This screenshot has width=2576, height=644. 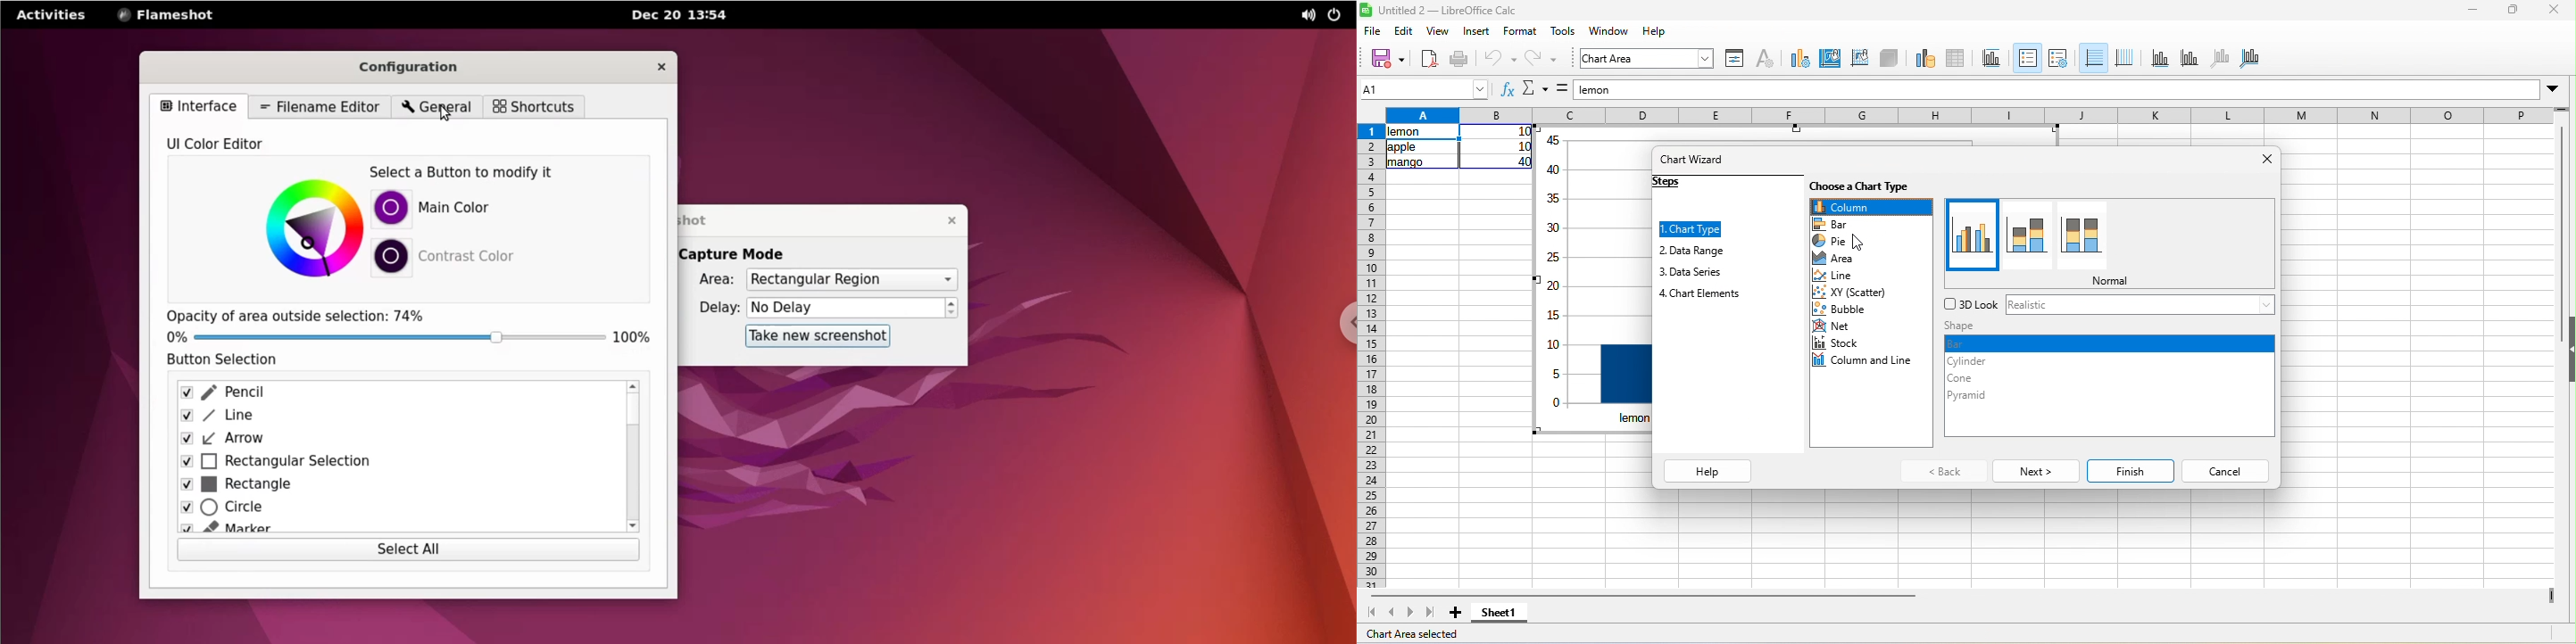 I want to click on tools, so click(x=1563, y=33).